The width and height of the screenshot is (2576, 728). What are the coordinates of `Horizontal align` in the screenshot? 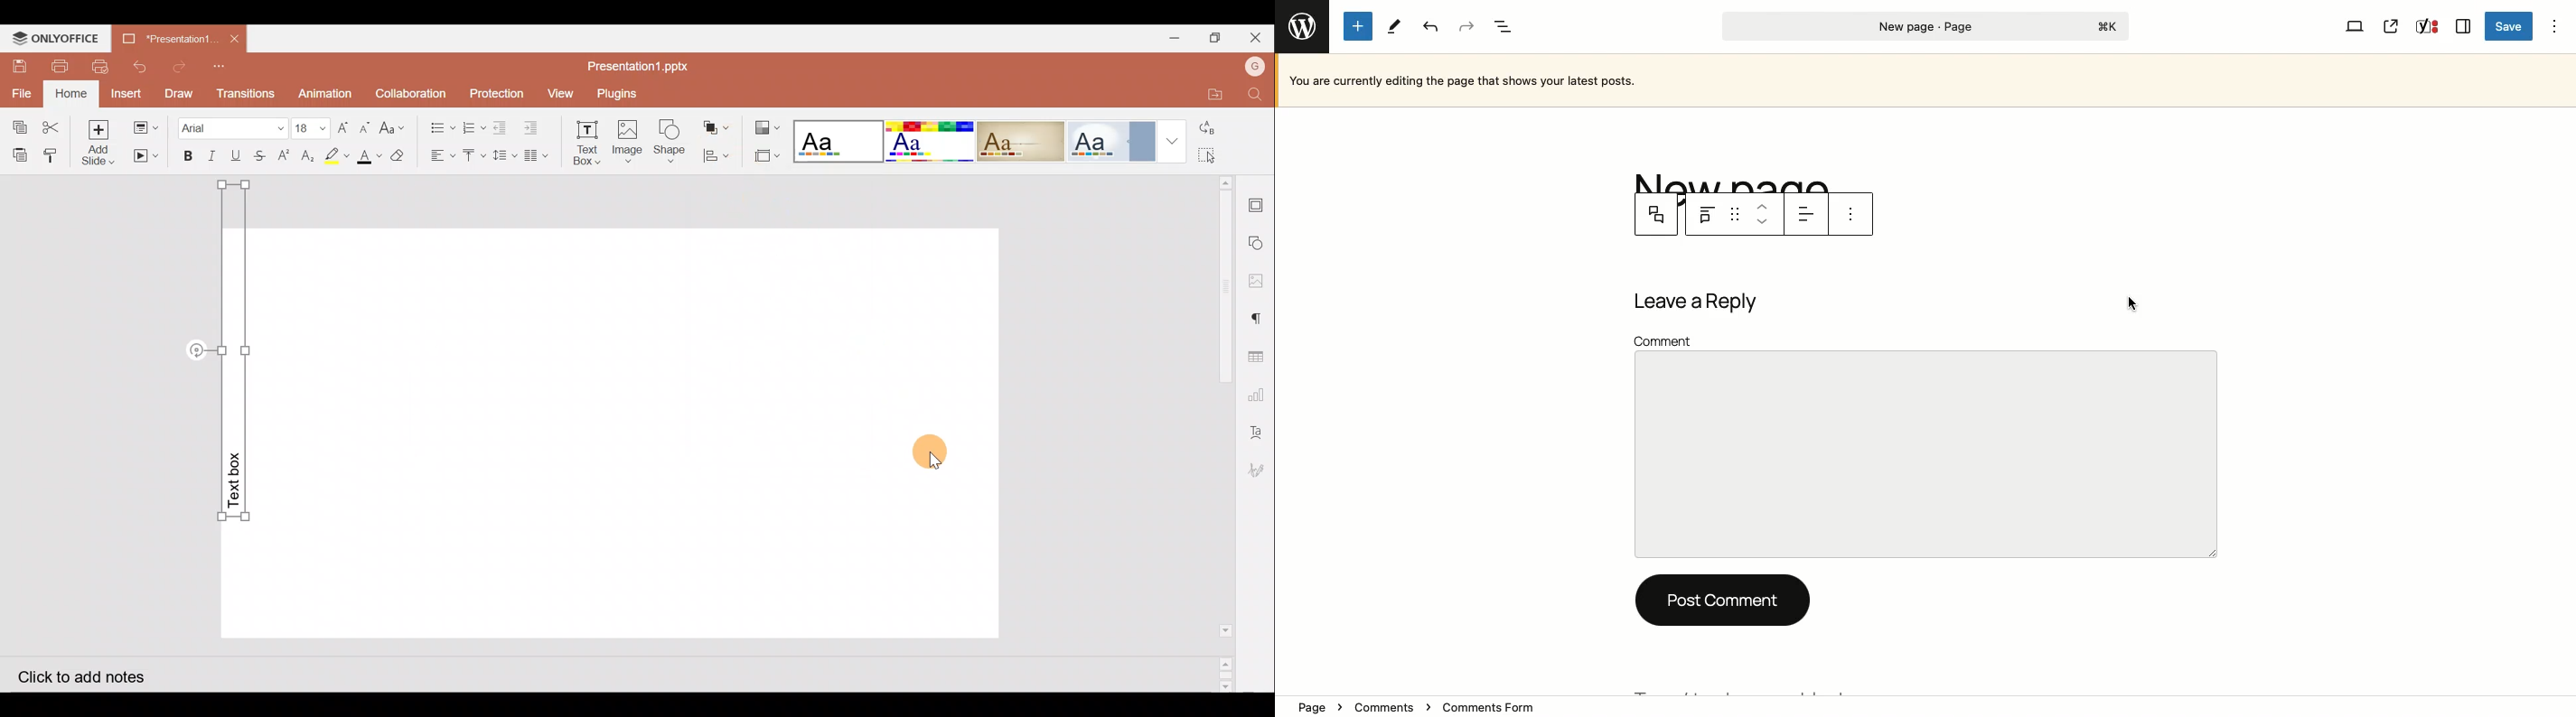 It's located at (441, 156).